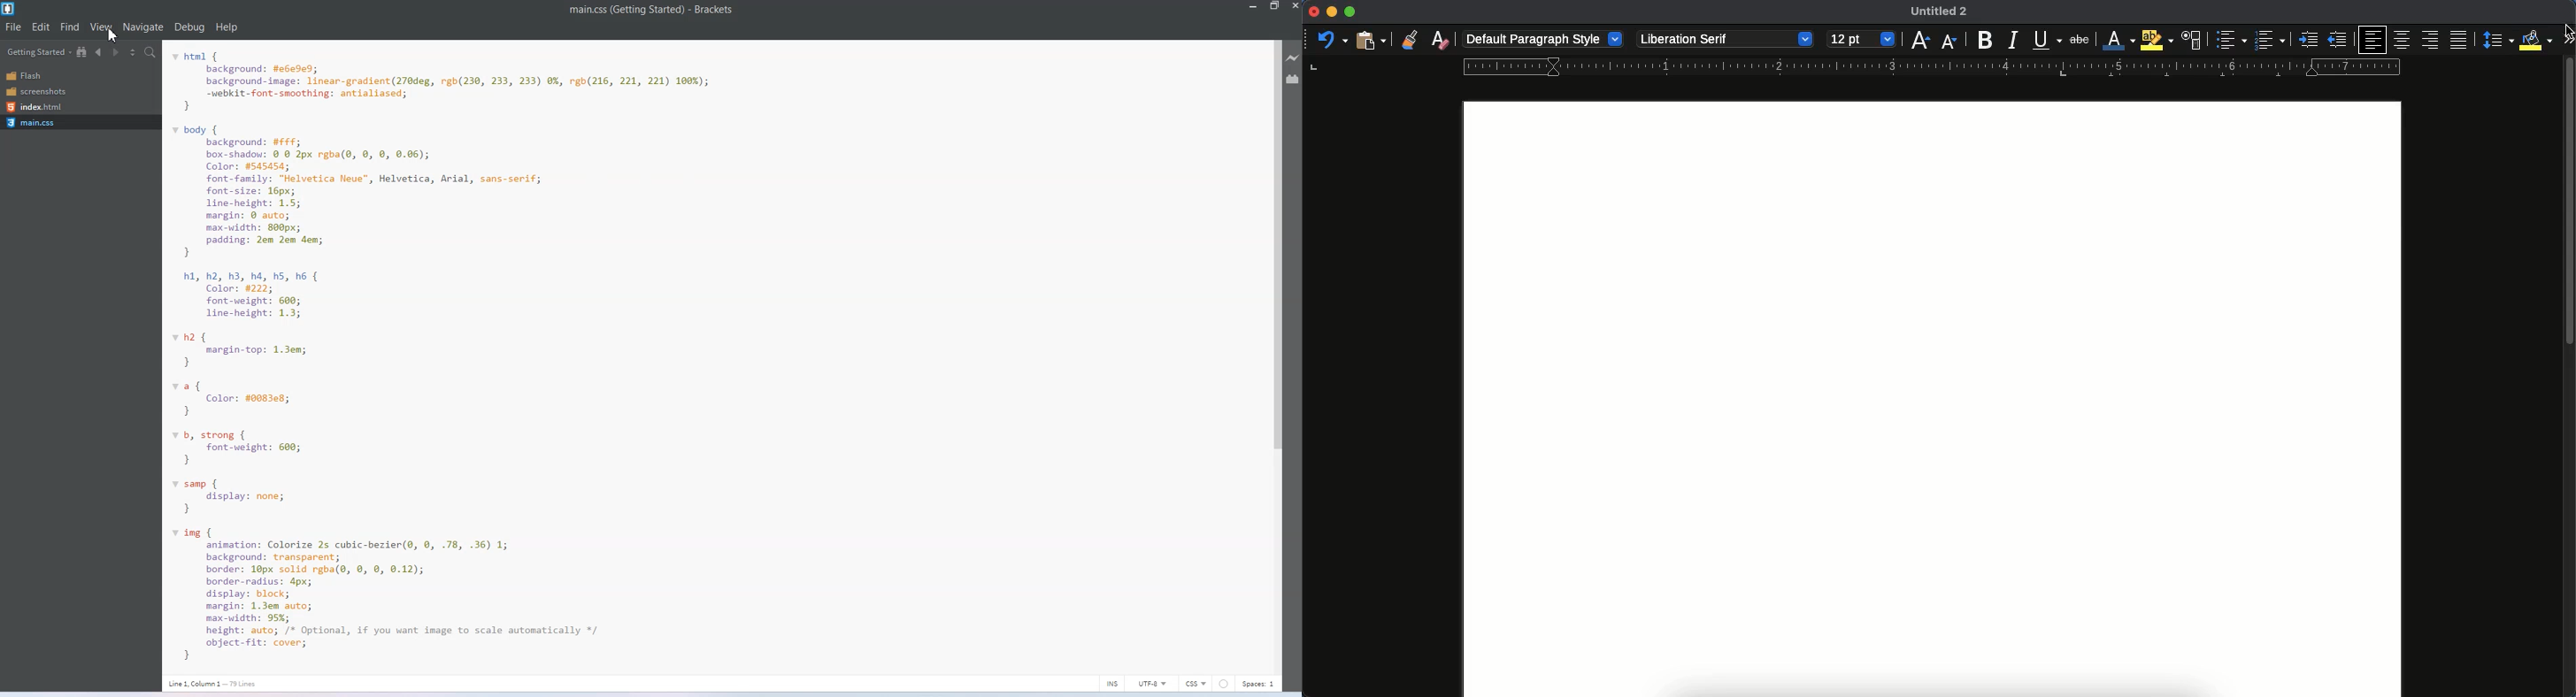 The height and width of the screenshot is (700, 2576). What do you see at coordinates (1350, 12) in the screenshot?
I see `maximize` at bounding box center [1350, 12].